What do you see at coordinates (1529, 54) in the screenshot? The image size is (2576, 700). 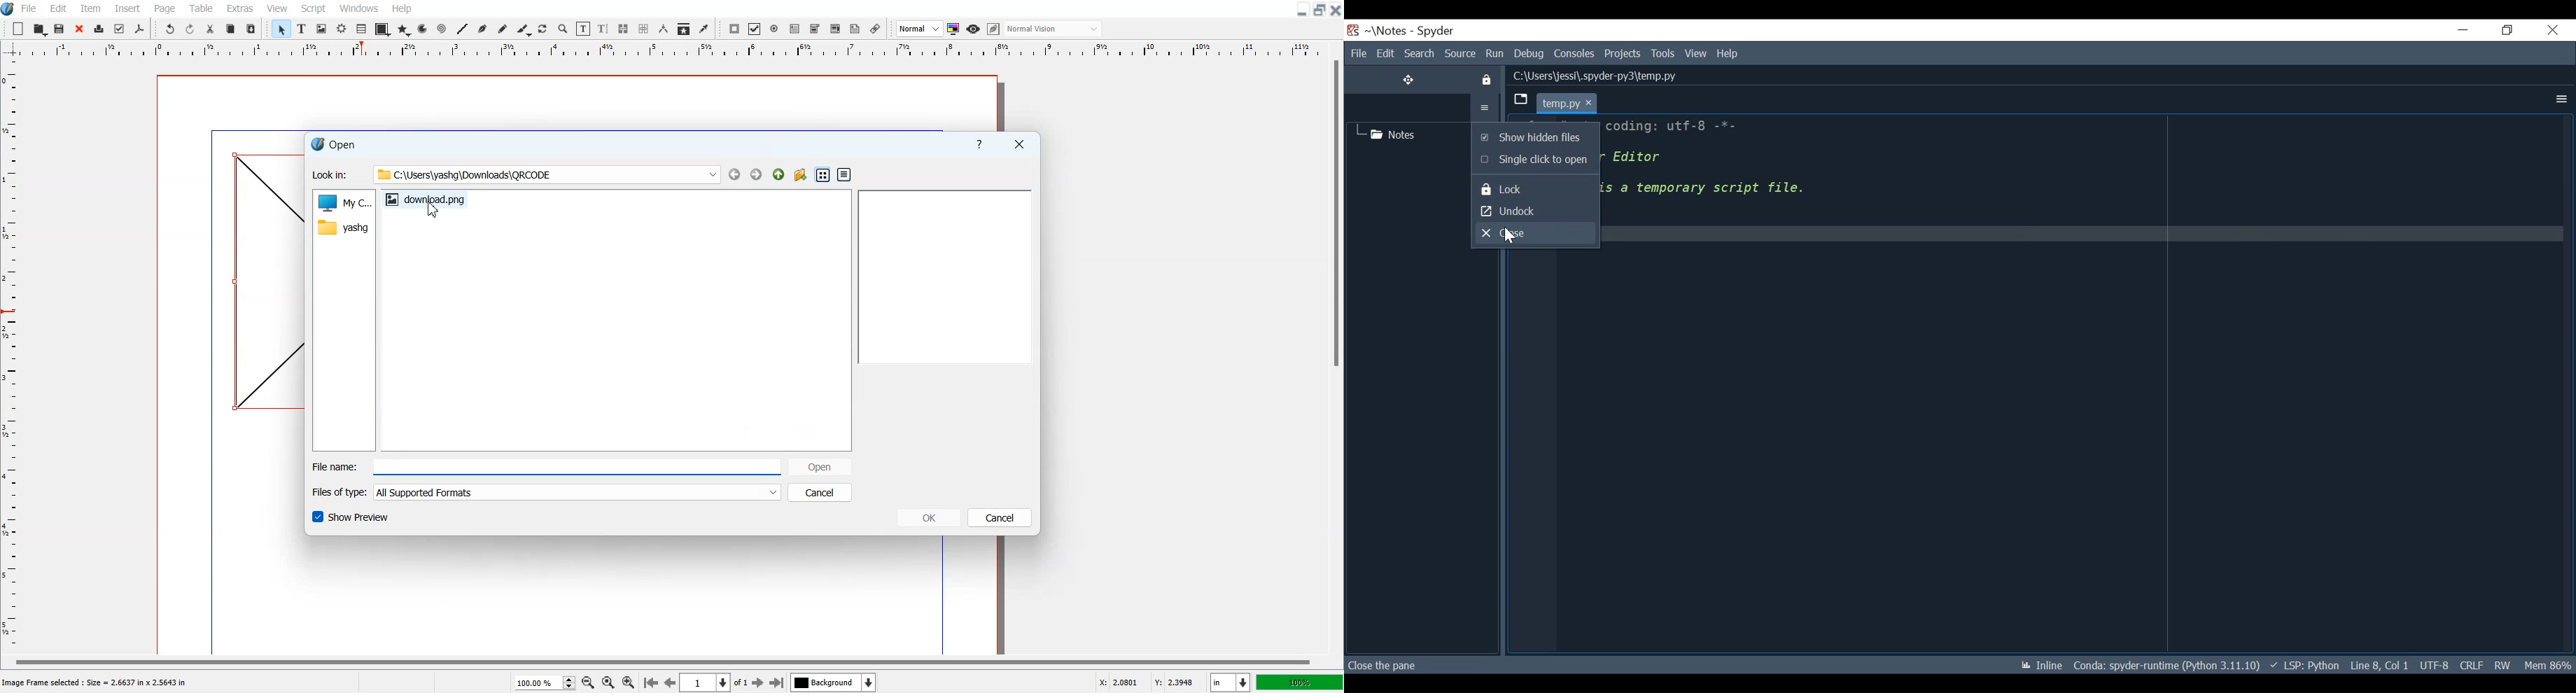 I see `Debug` at bounding box center [1529, 54].